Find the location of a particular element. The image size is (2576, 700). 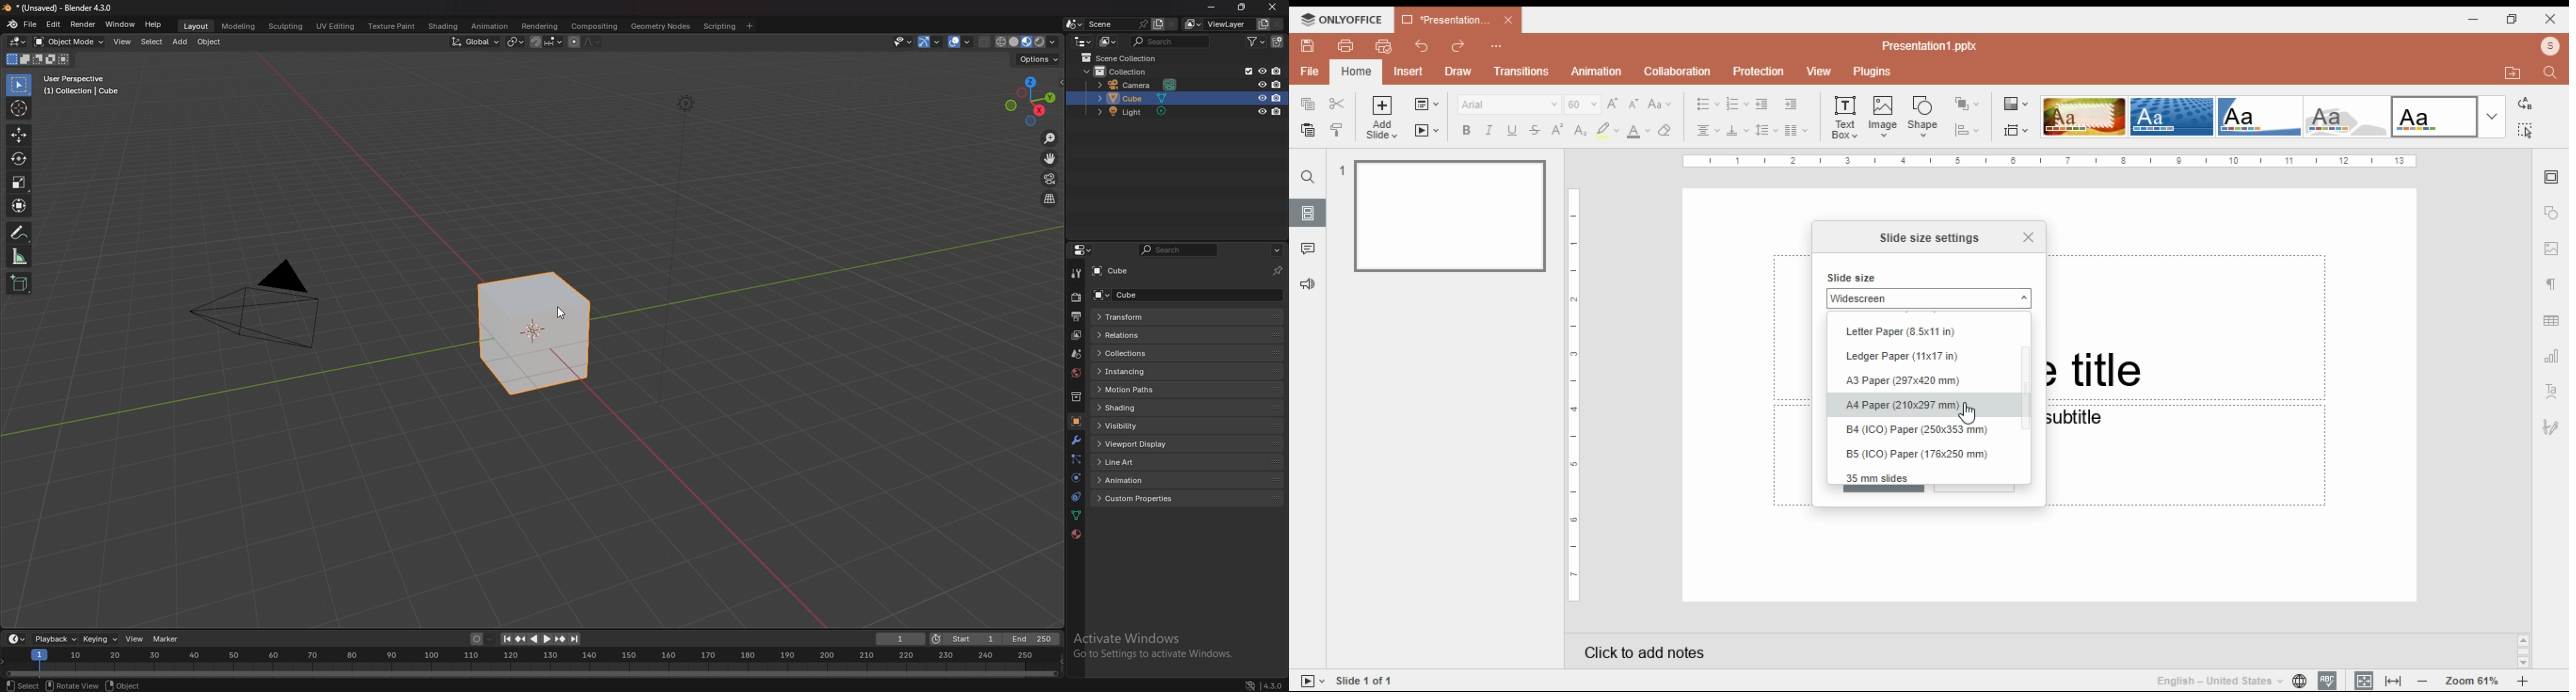

options is located at coordinates (1278, 250).